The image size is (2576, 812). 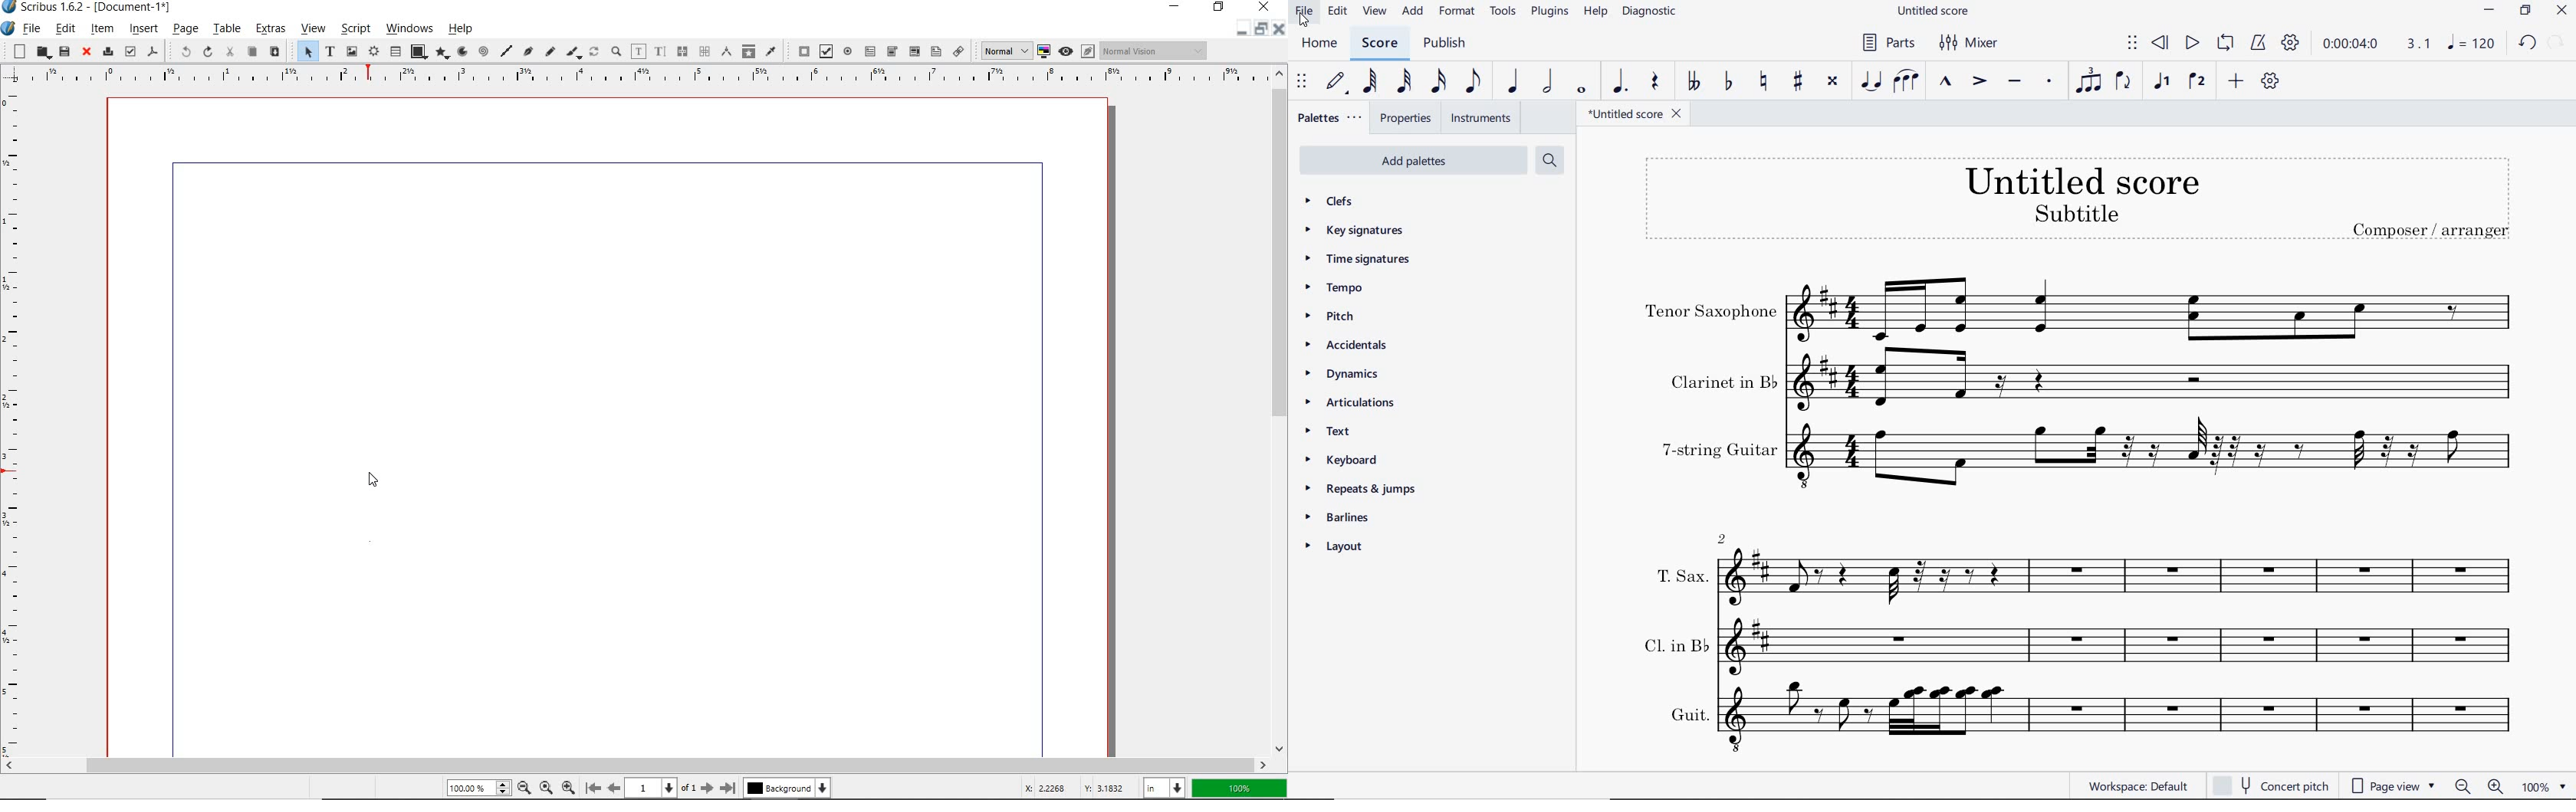 I want to click on table, so click(x=396, y=52).